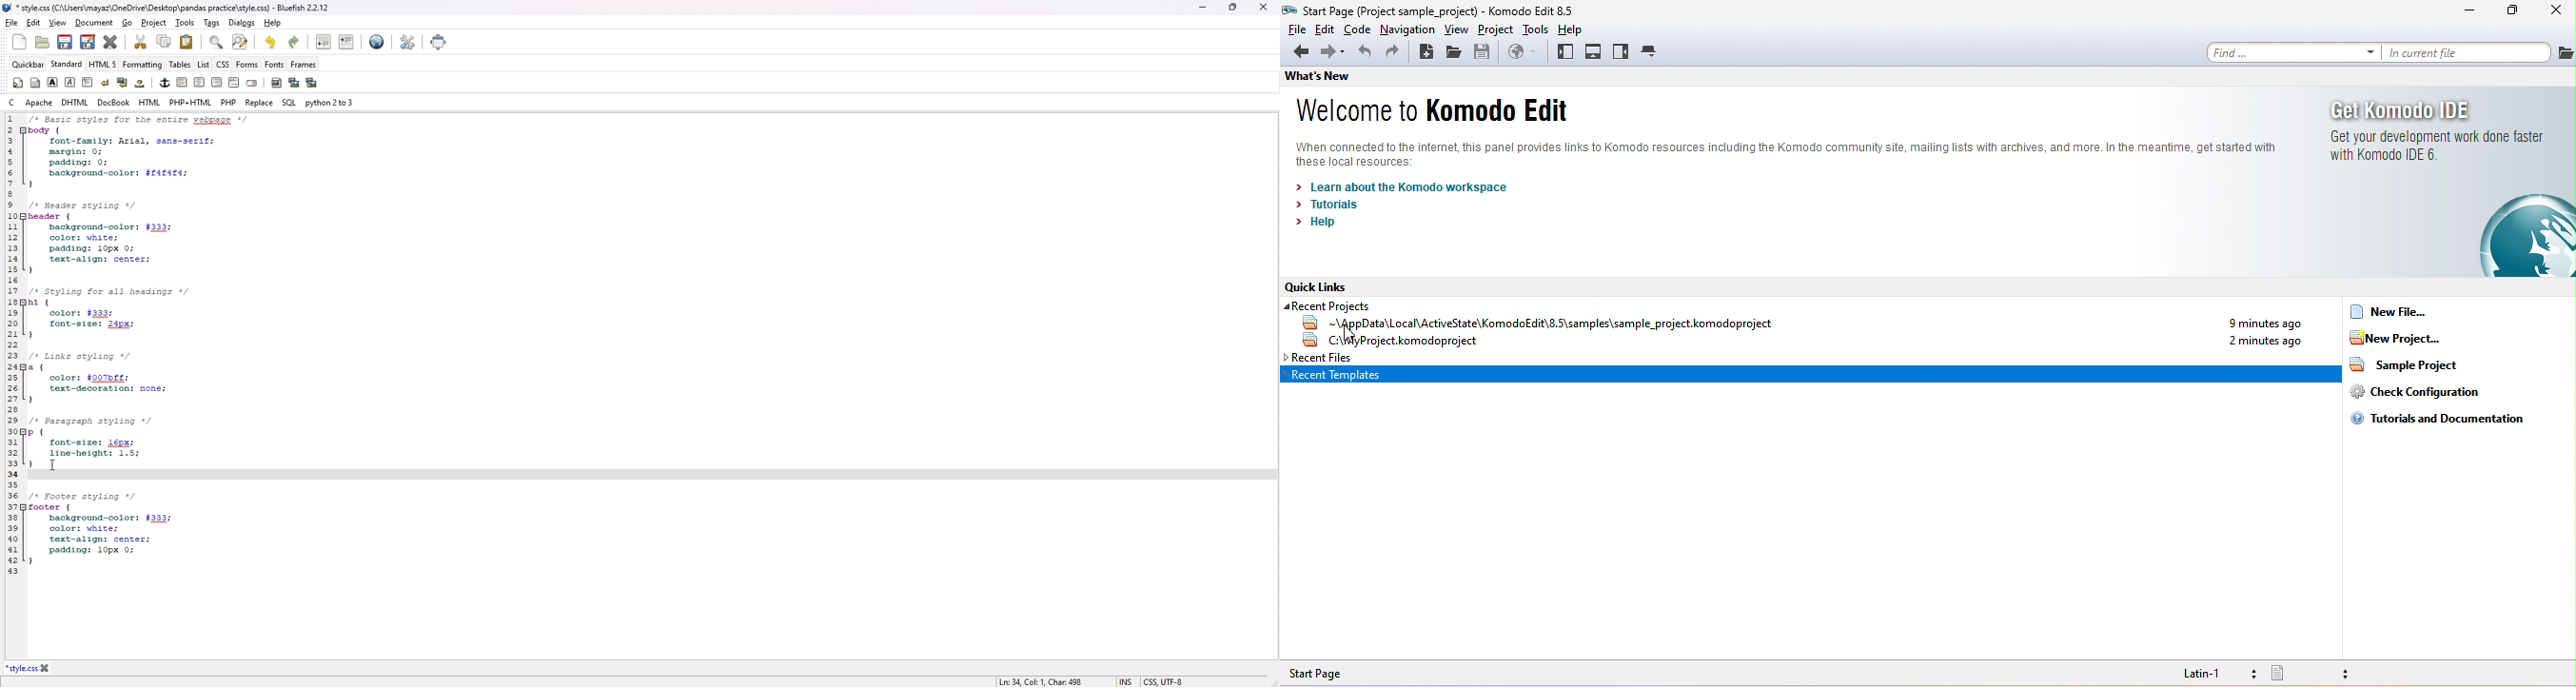 The image size is (2576, 700). Describe the element at coordinates (296, 43) in the screenshot. I see `redo` at that location.